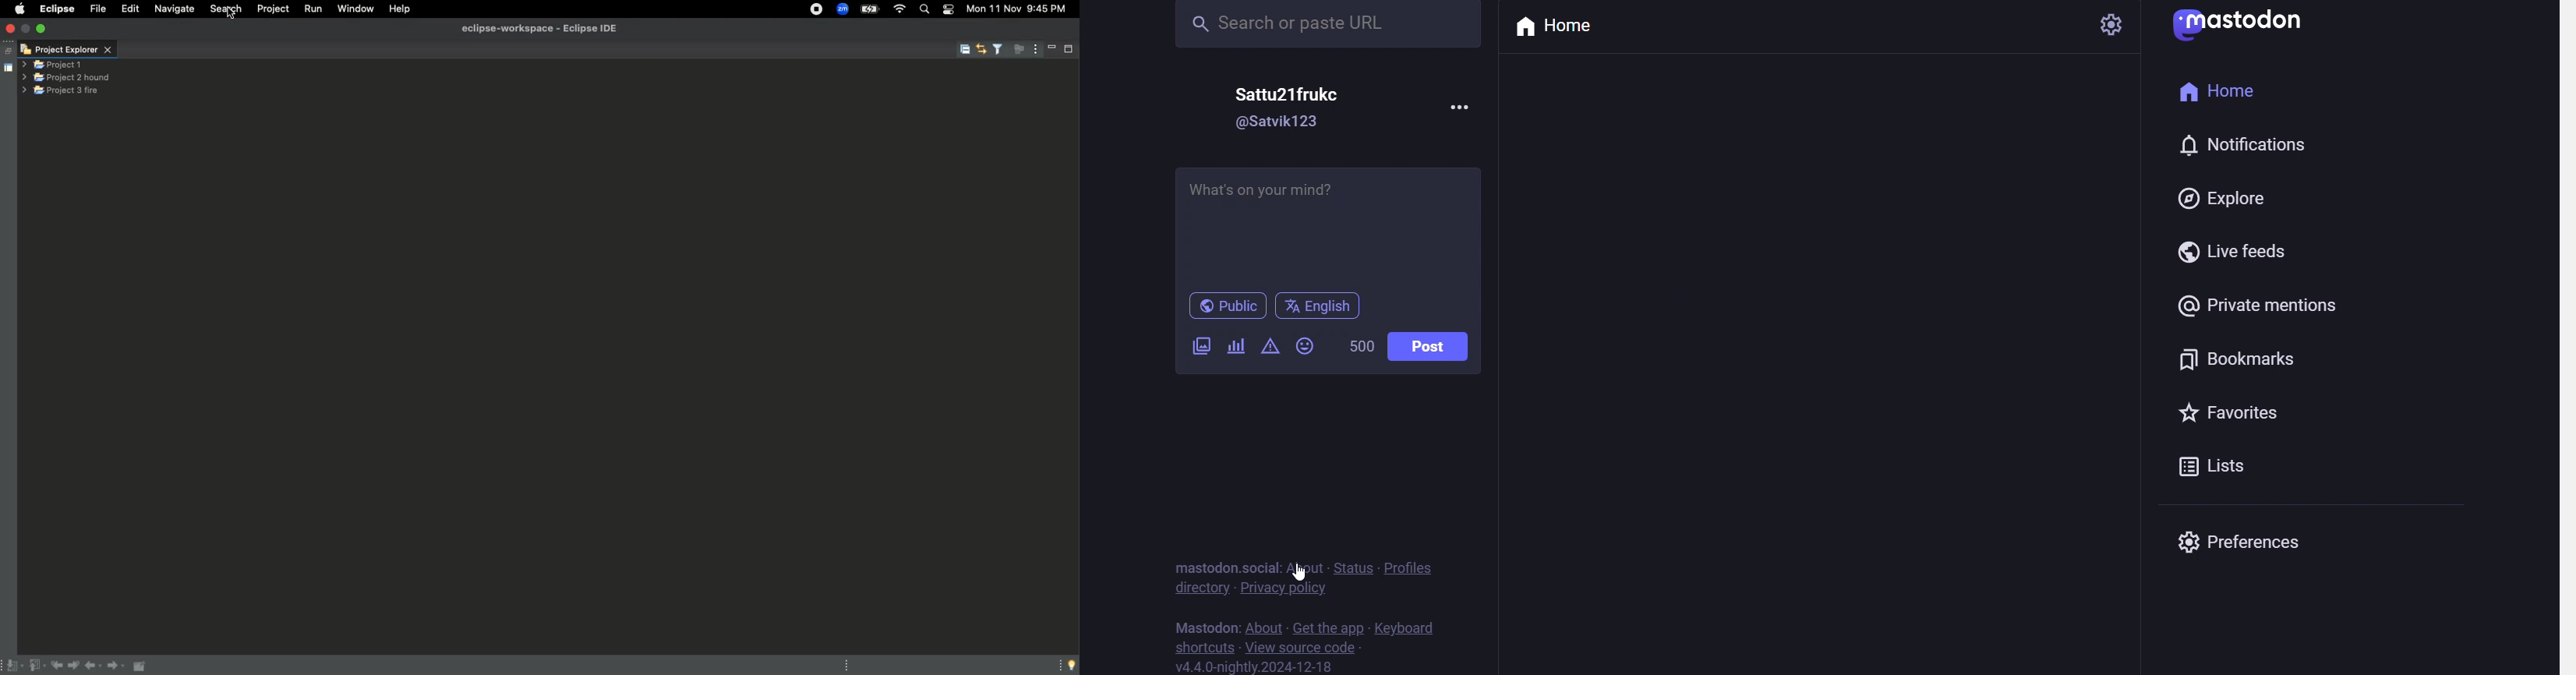 The height and width of the screenshot is (700, 2576). What do you see at coordinates (356, 9) in the screenshot?
I see `Window` at bounding box center [356, 9].